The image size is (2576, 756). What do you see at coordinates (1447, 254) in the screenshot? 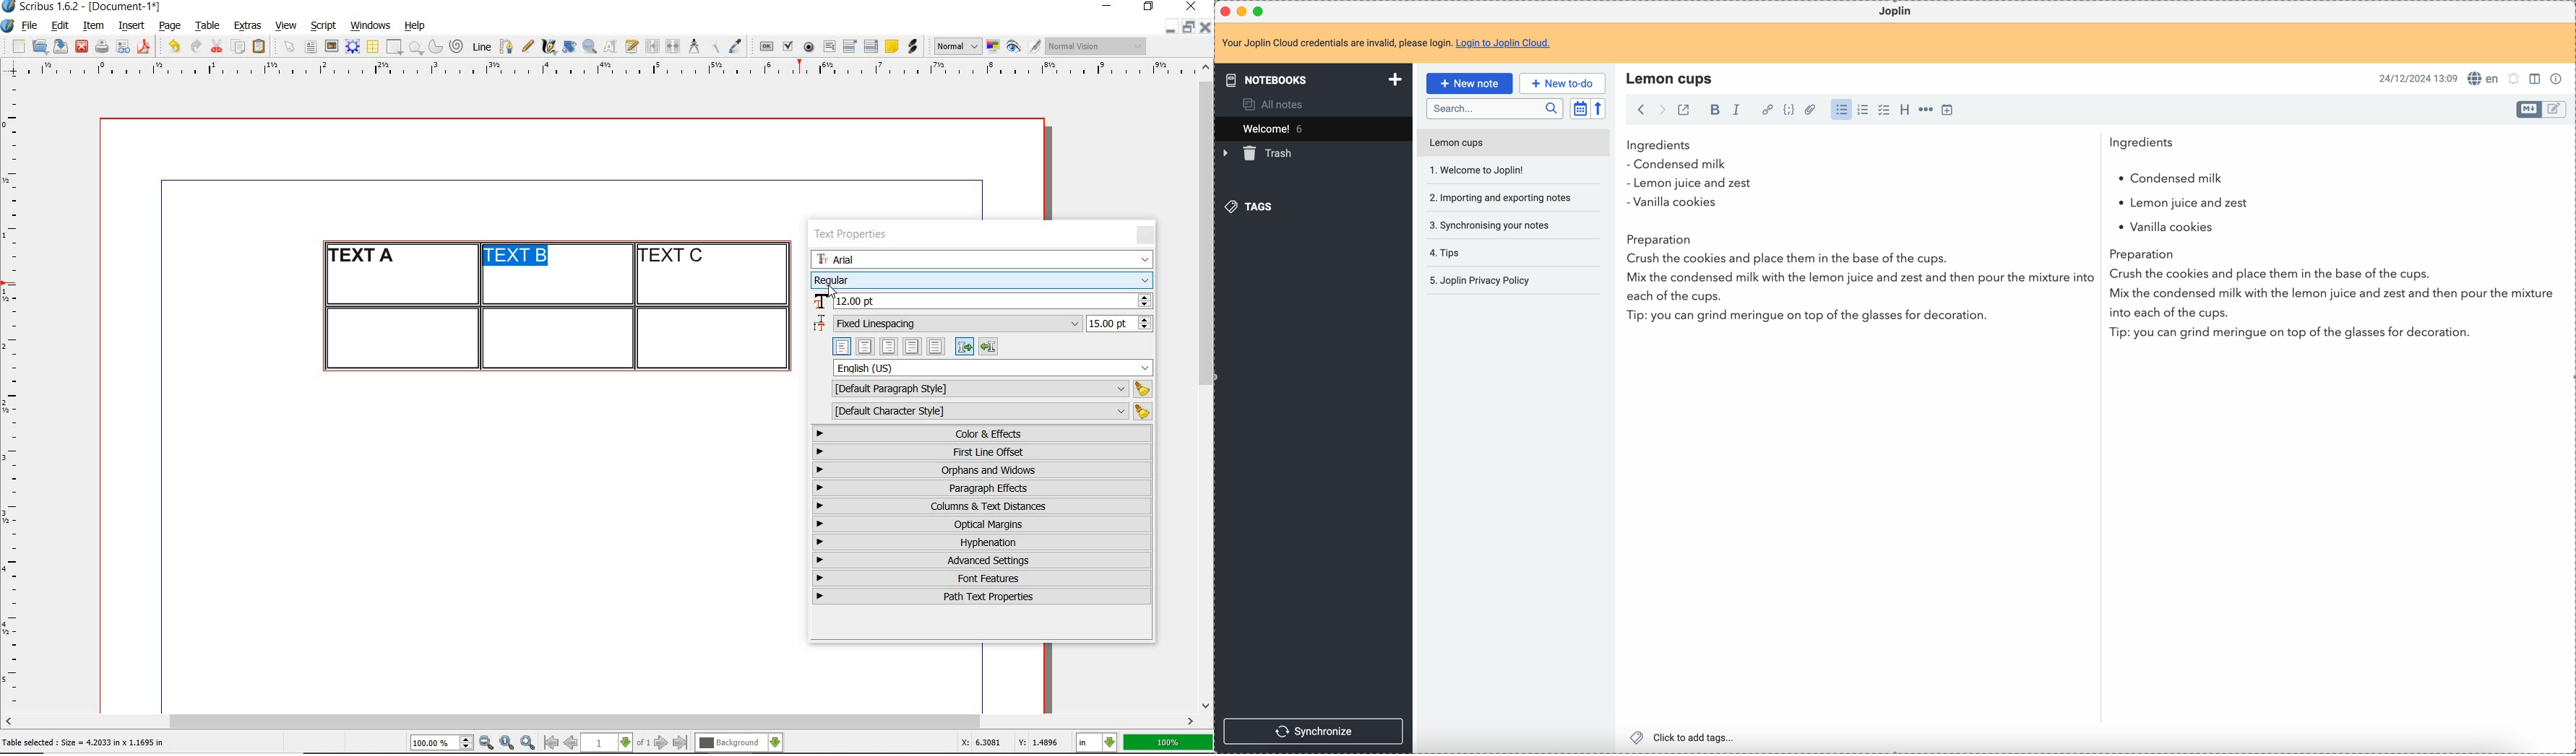
I see `tips` at bounding box center [1447, 254].